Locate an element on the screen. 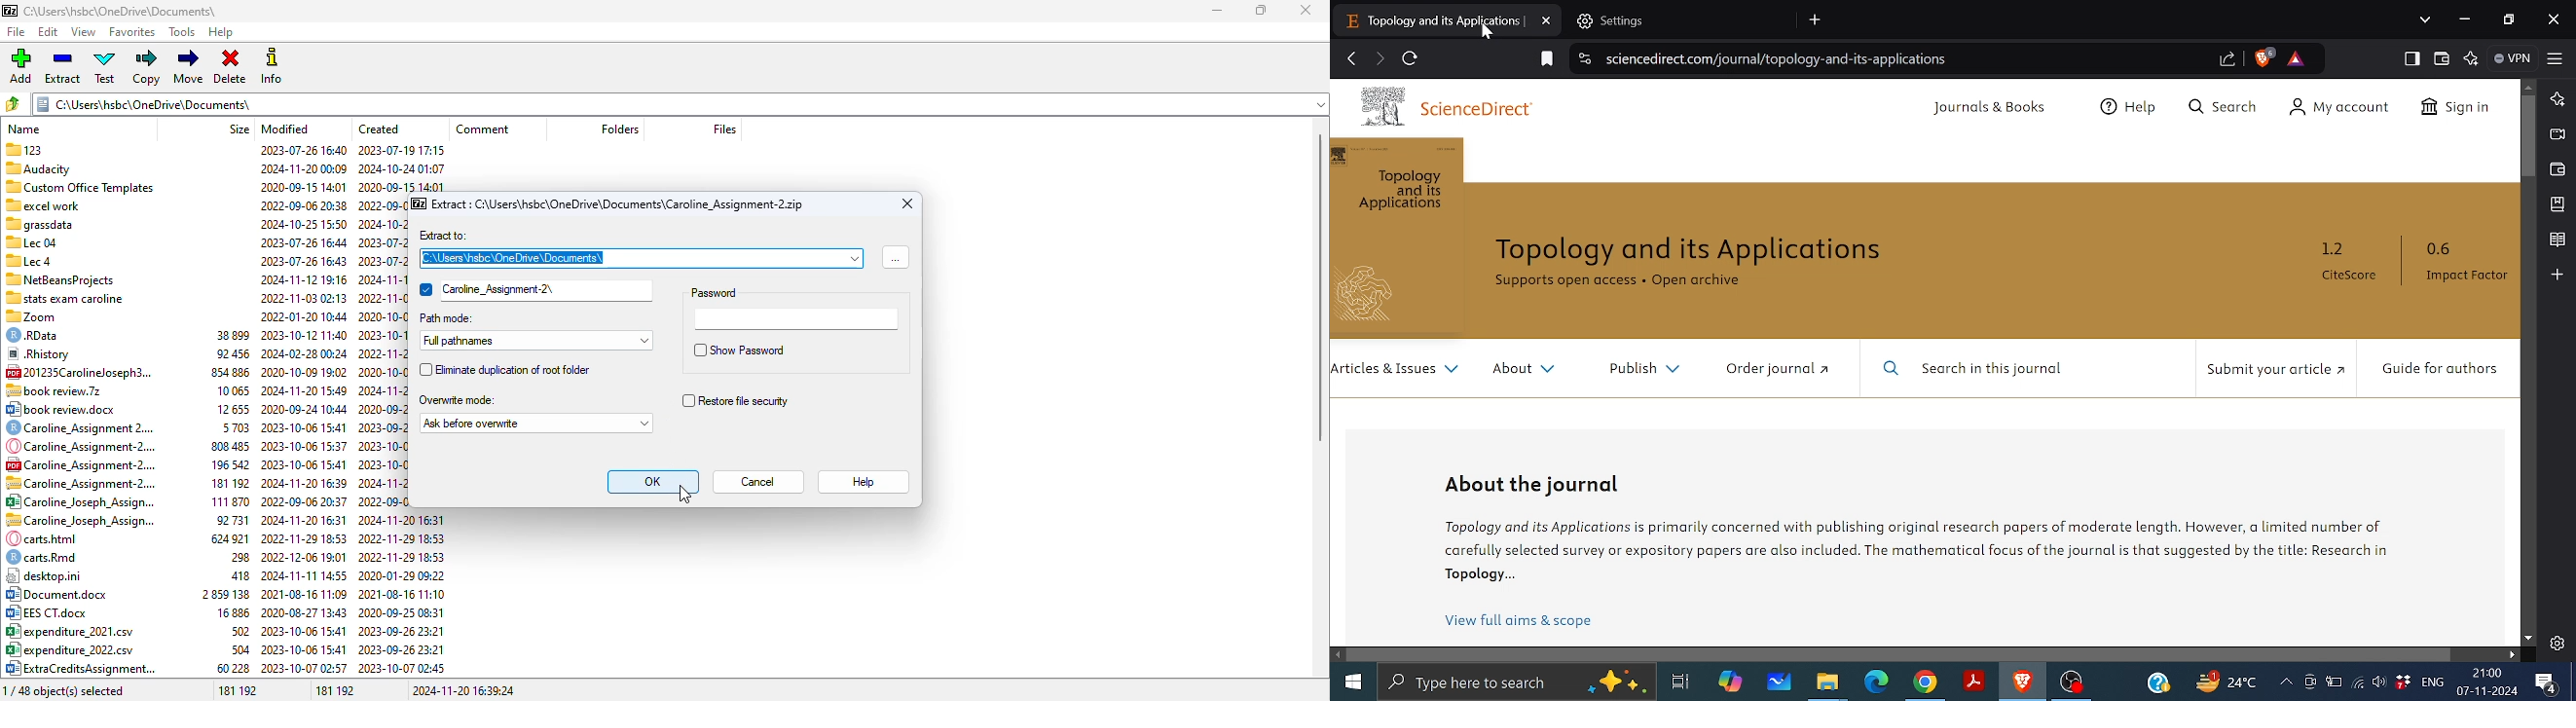 This screenshot has height=728, width=2576. help is located at coordinates (222, 33).